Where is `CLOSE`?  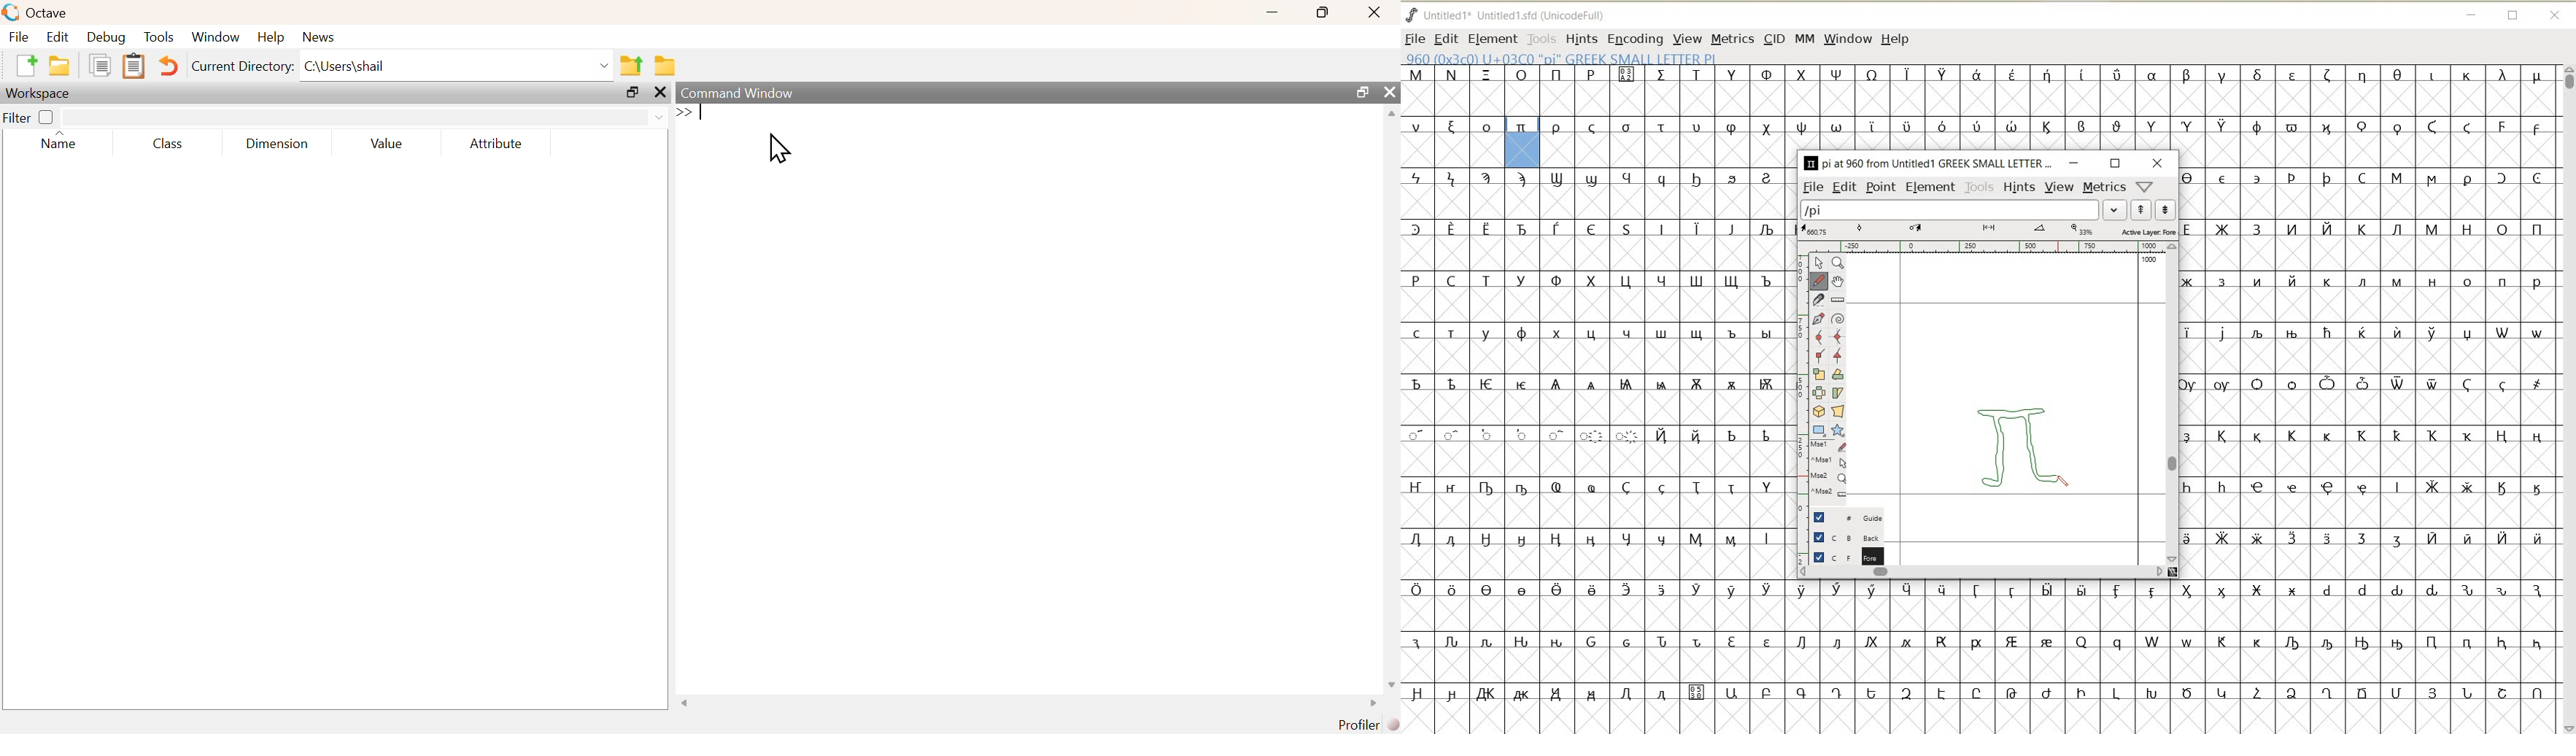
CLOSE is located at coordinates (2160, 164).